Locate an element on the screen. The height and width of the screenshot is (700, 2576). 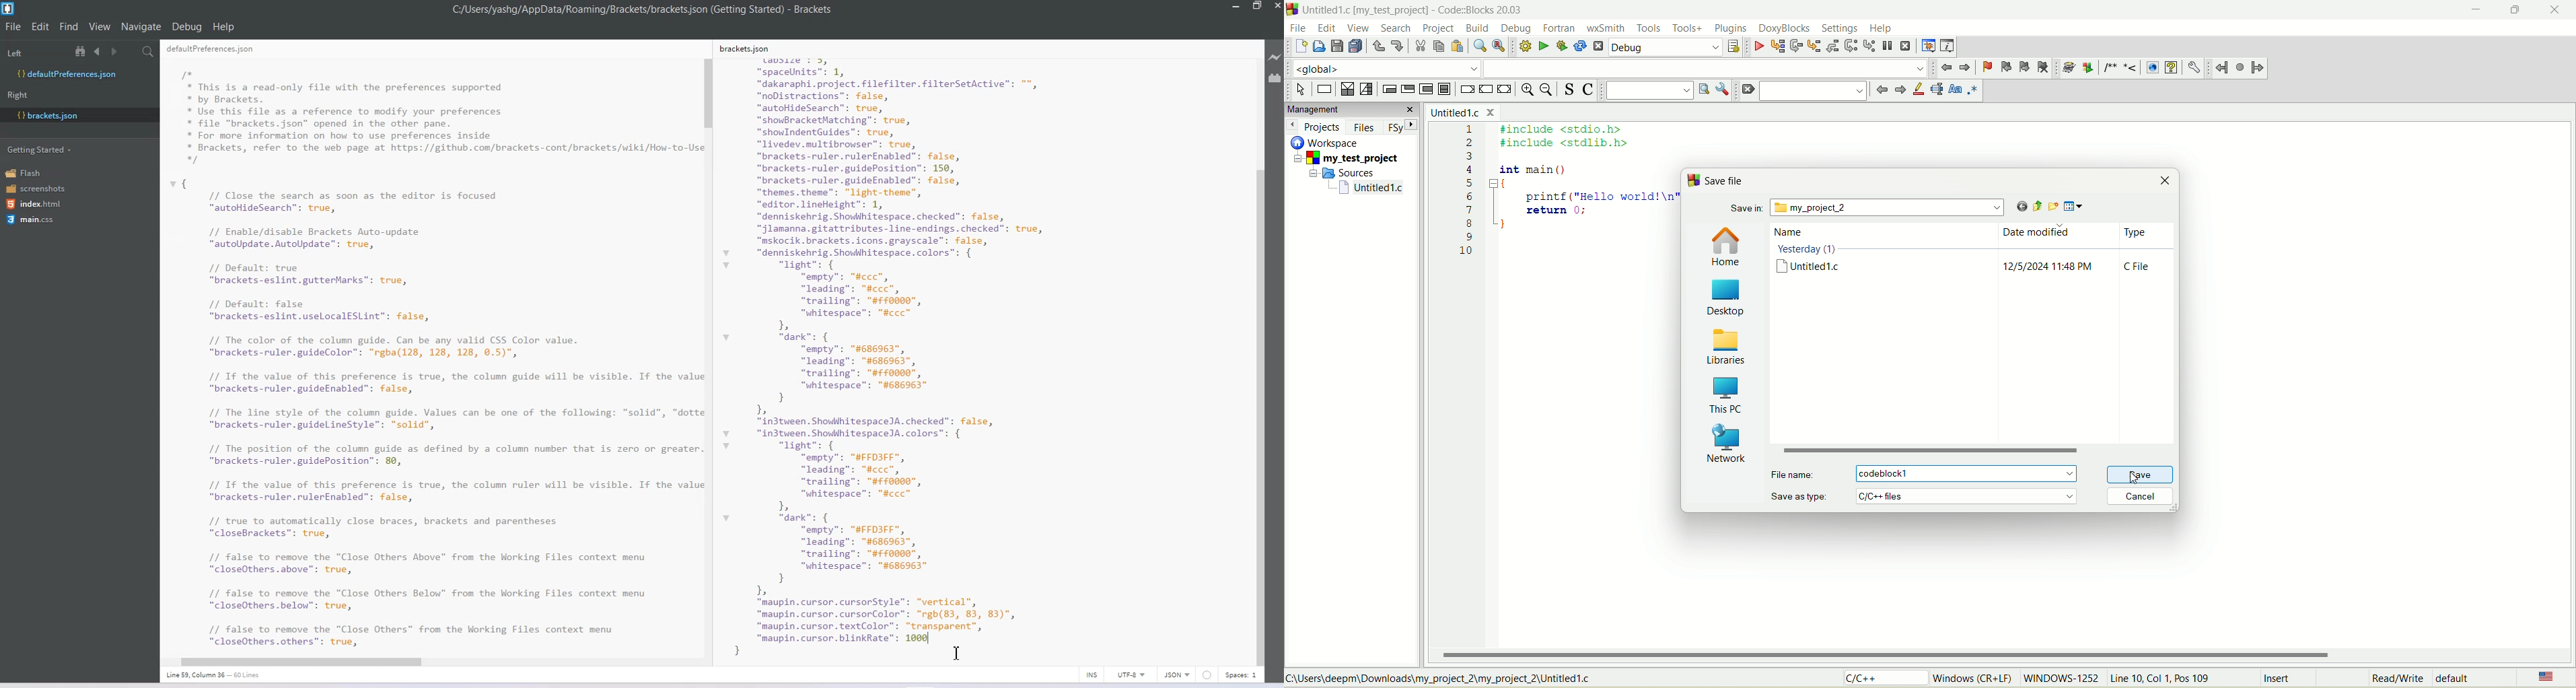
C:/Users/yashg/AppData/Roaming/Brackets/brackets json (Getting Started) - Brackets is located at coordinates (644, 9).